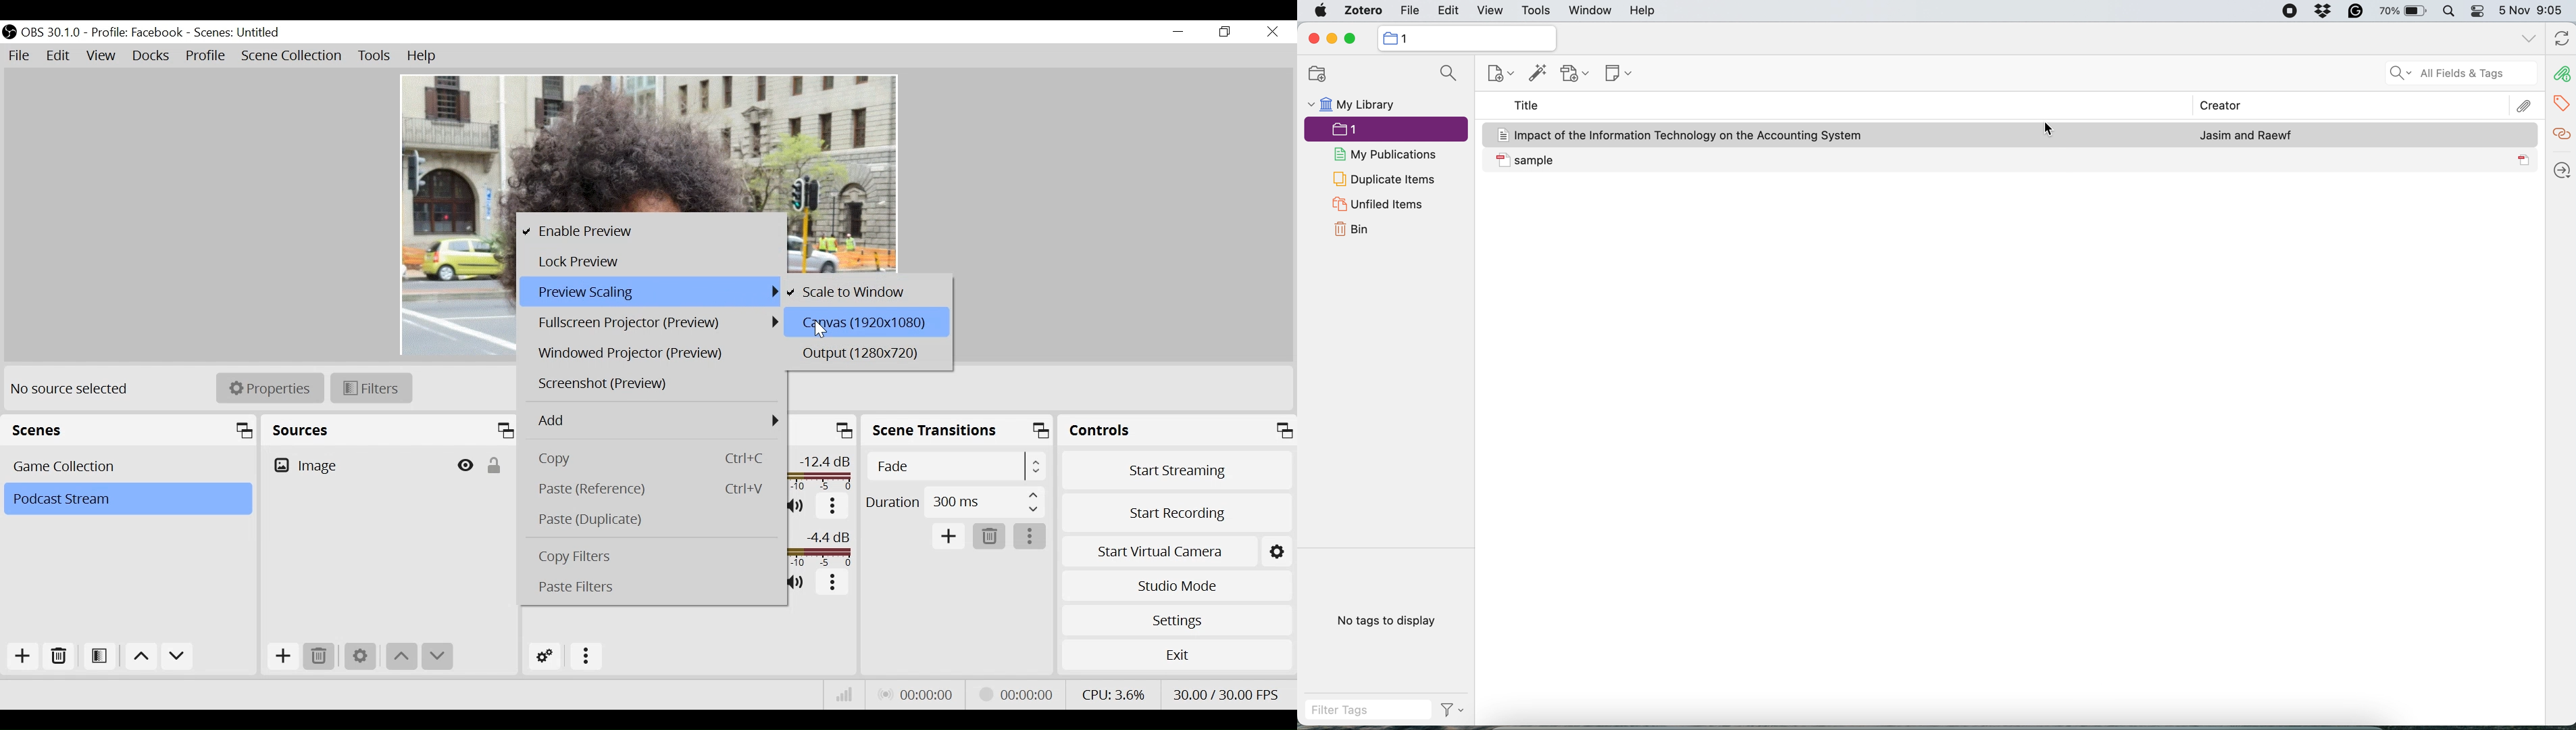 The height and width of the screenshot is (756, 2576). I want to click on bin, so click(1356, 230).